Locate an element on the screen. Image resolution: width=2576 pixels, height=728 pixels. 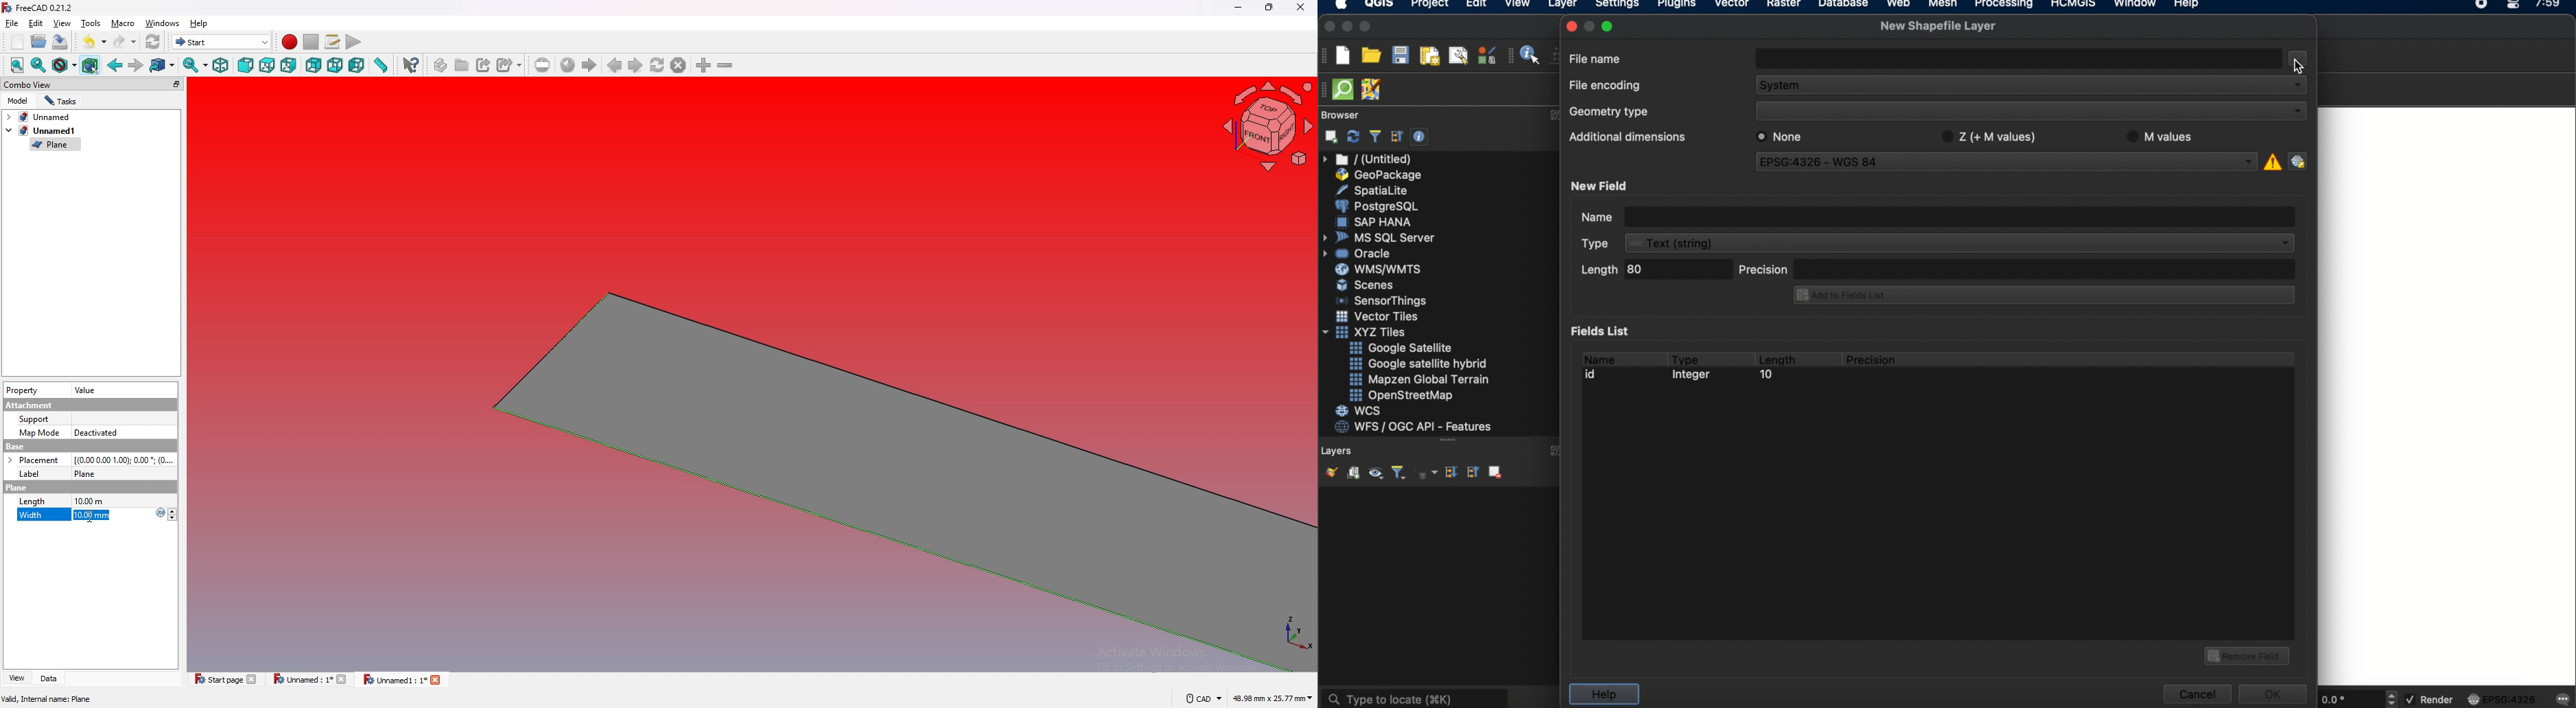
data is located at coordinates (51, 678).